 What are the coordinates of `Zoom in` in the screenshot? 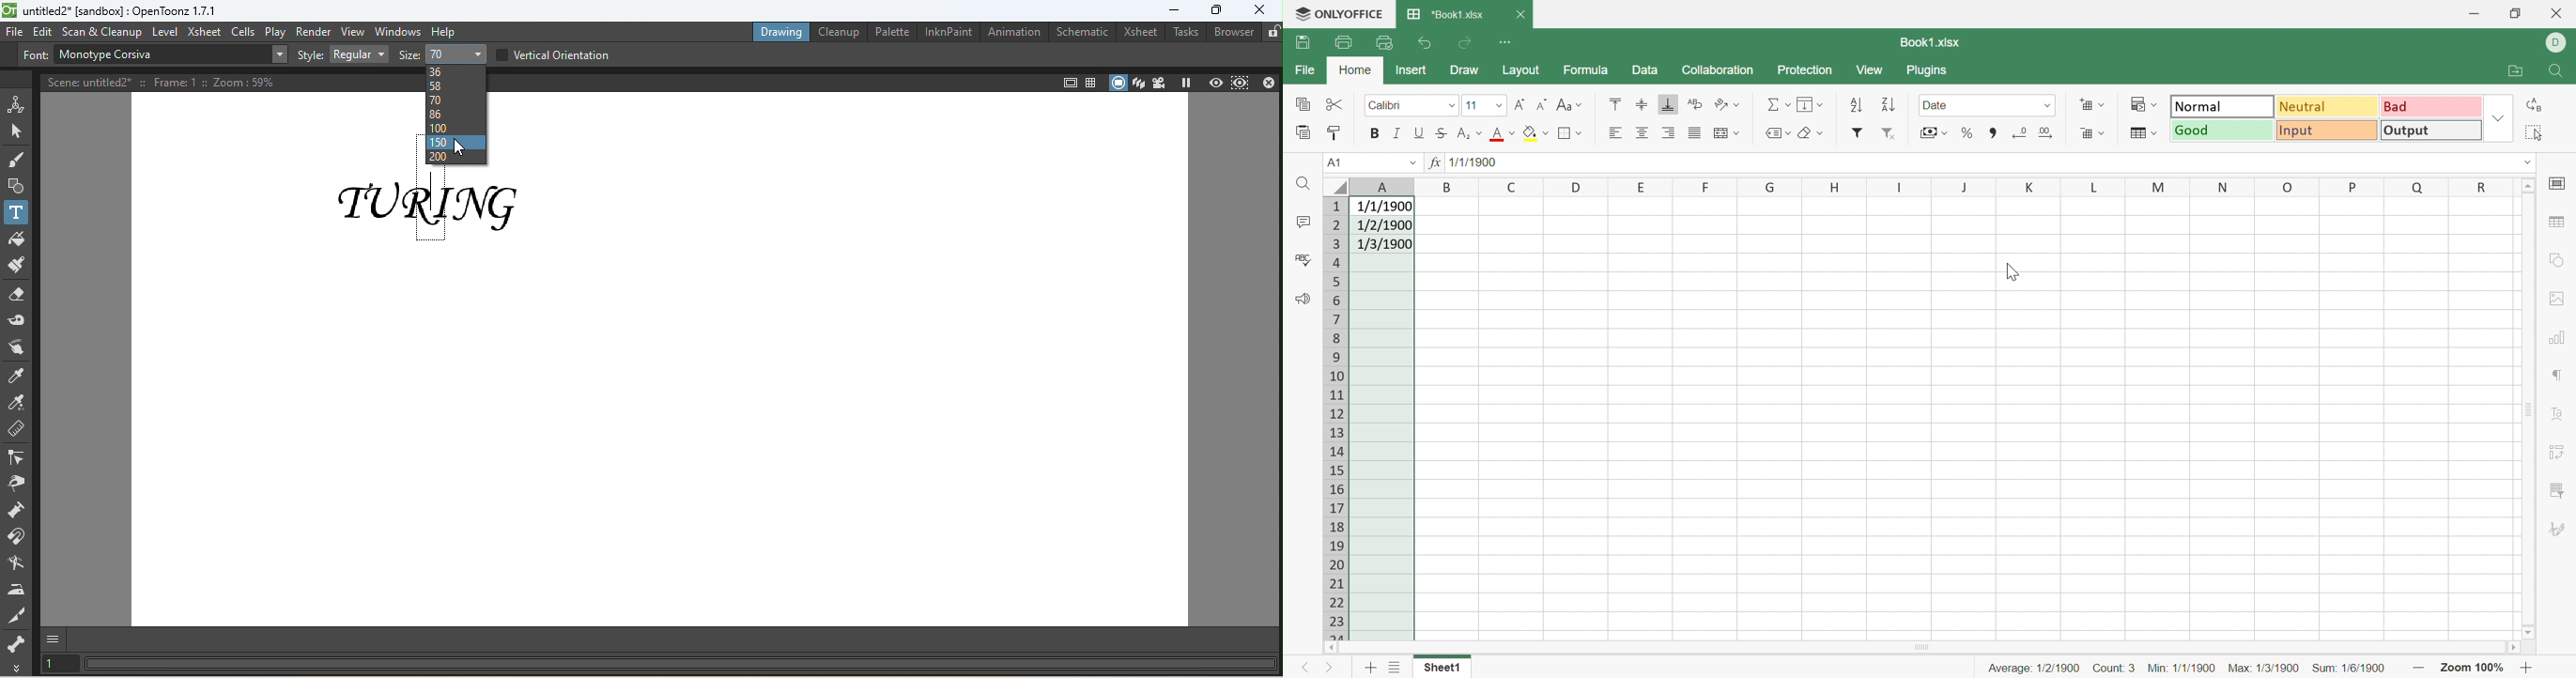 It's located at (2529, 667).